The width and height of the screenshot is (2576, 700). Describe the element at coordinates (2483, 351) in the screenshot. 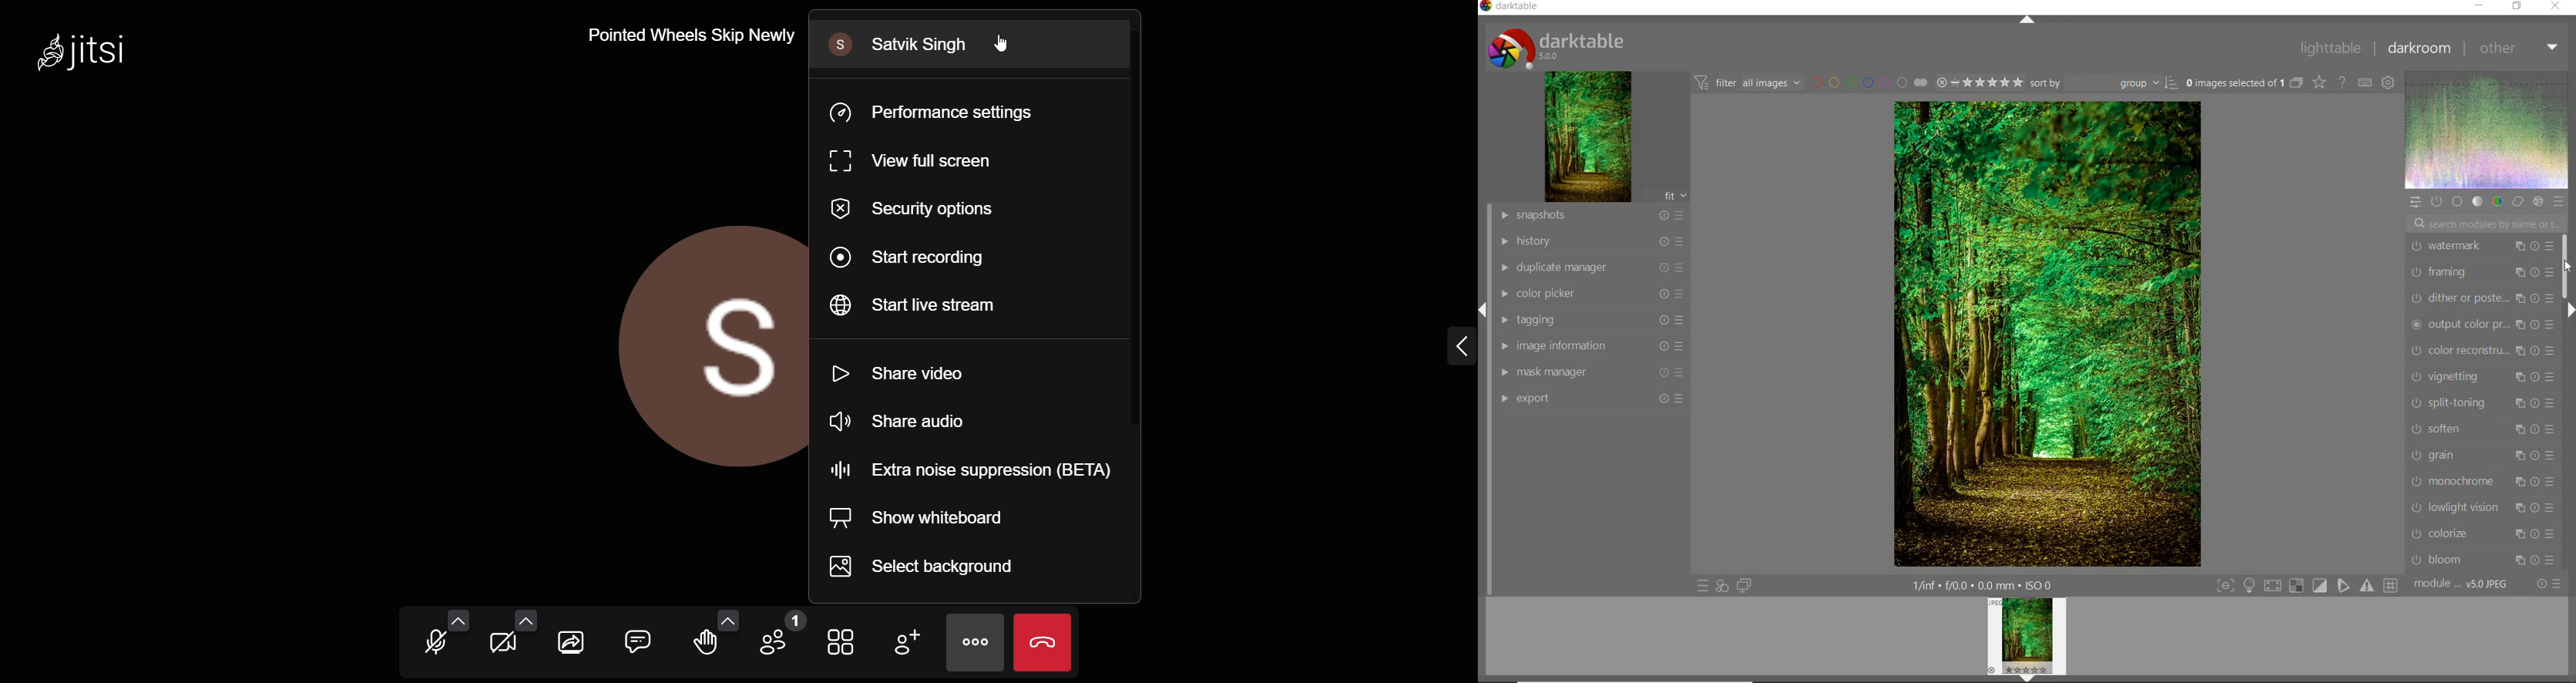

I see `COLOR RECONSTRUCTION` at that location.